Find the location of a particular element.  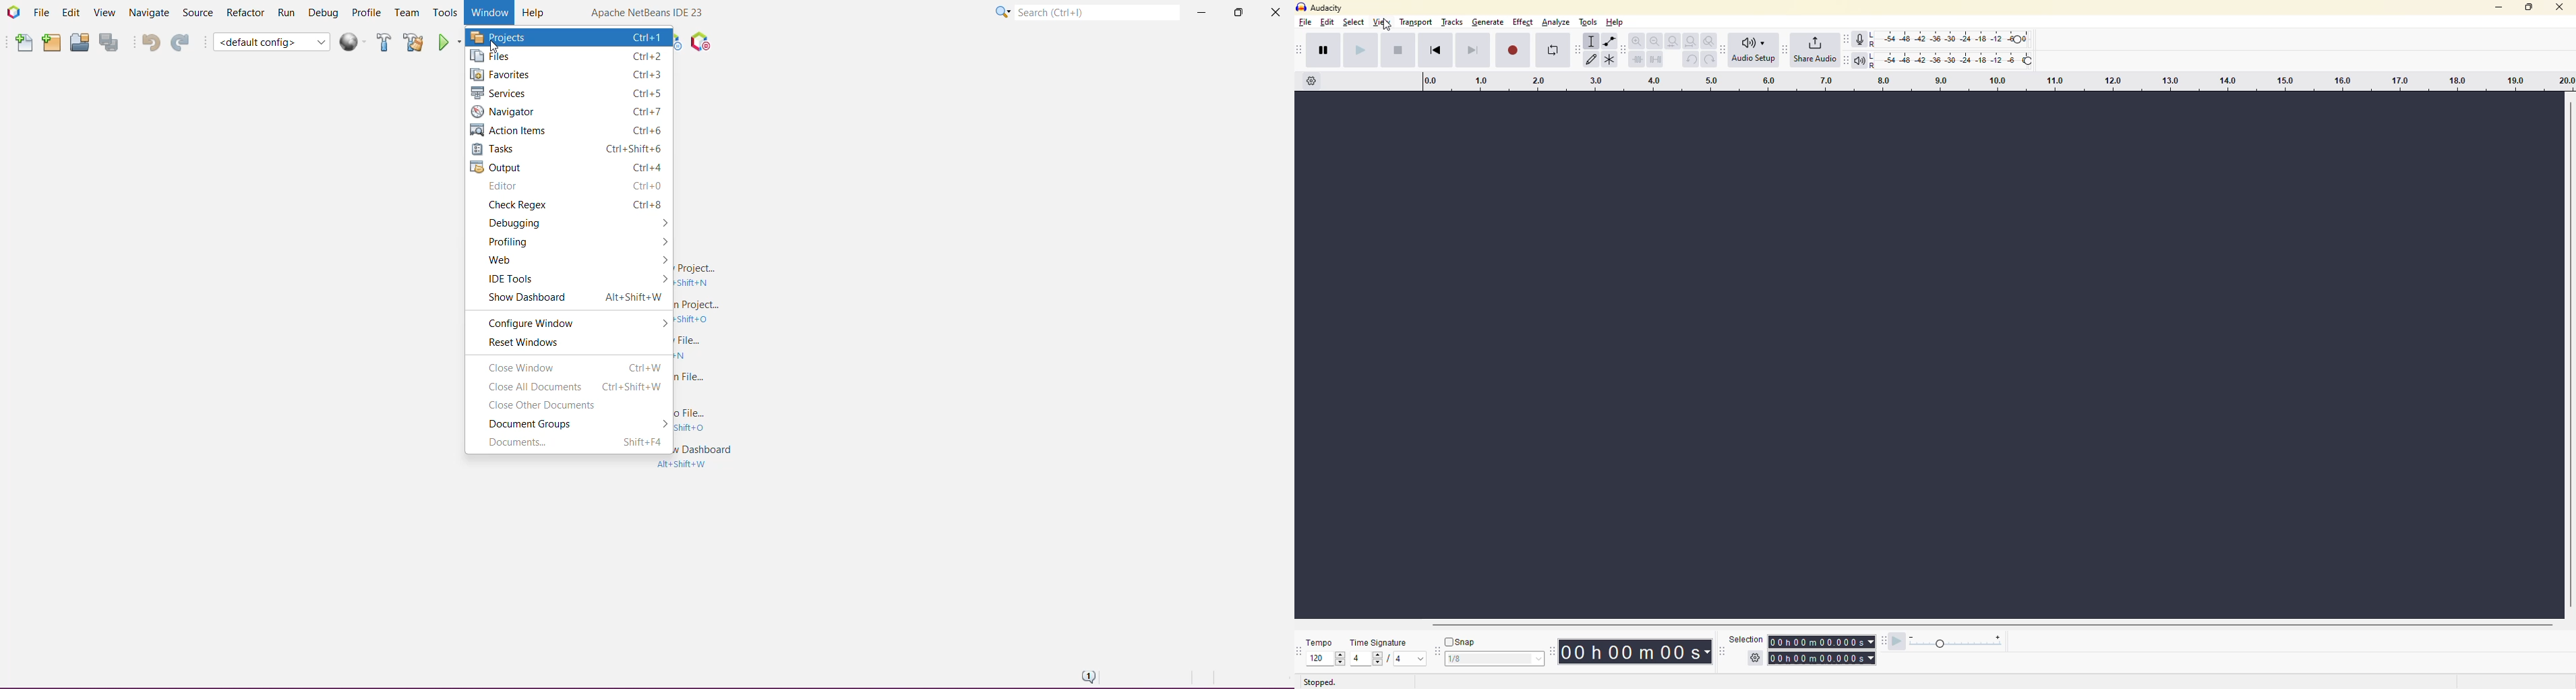

fit project to width is located at coordinates (1692, 40).